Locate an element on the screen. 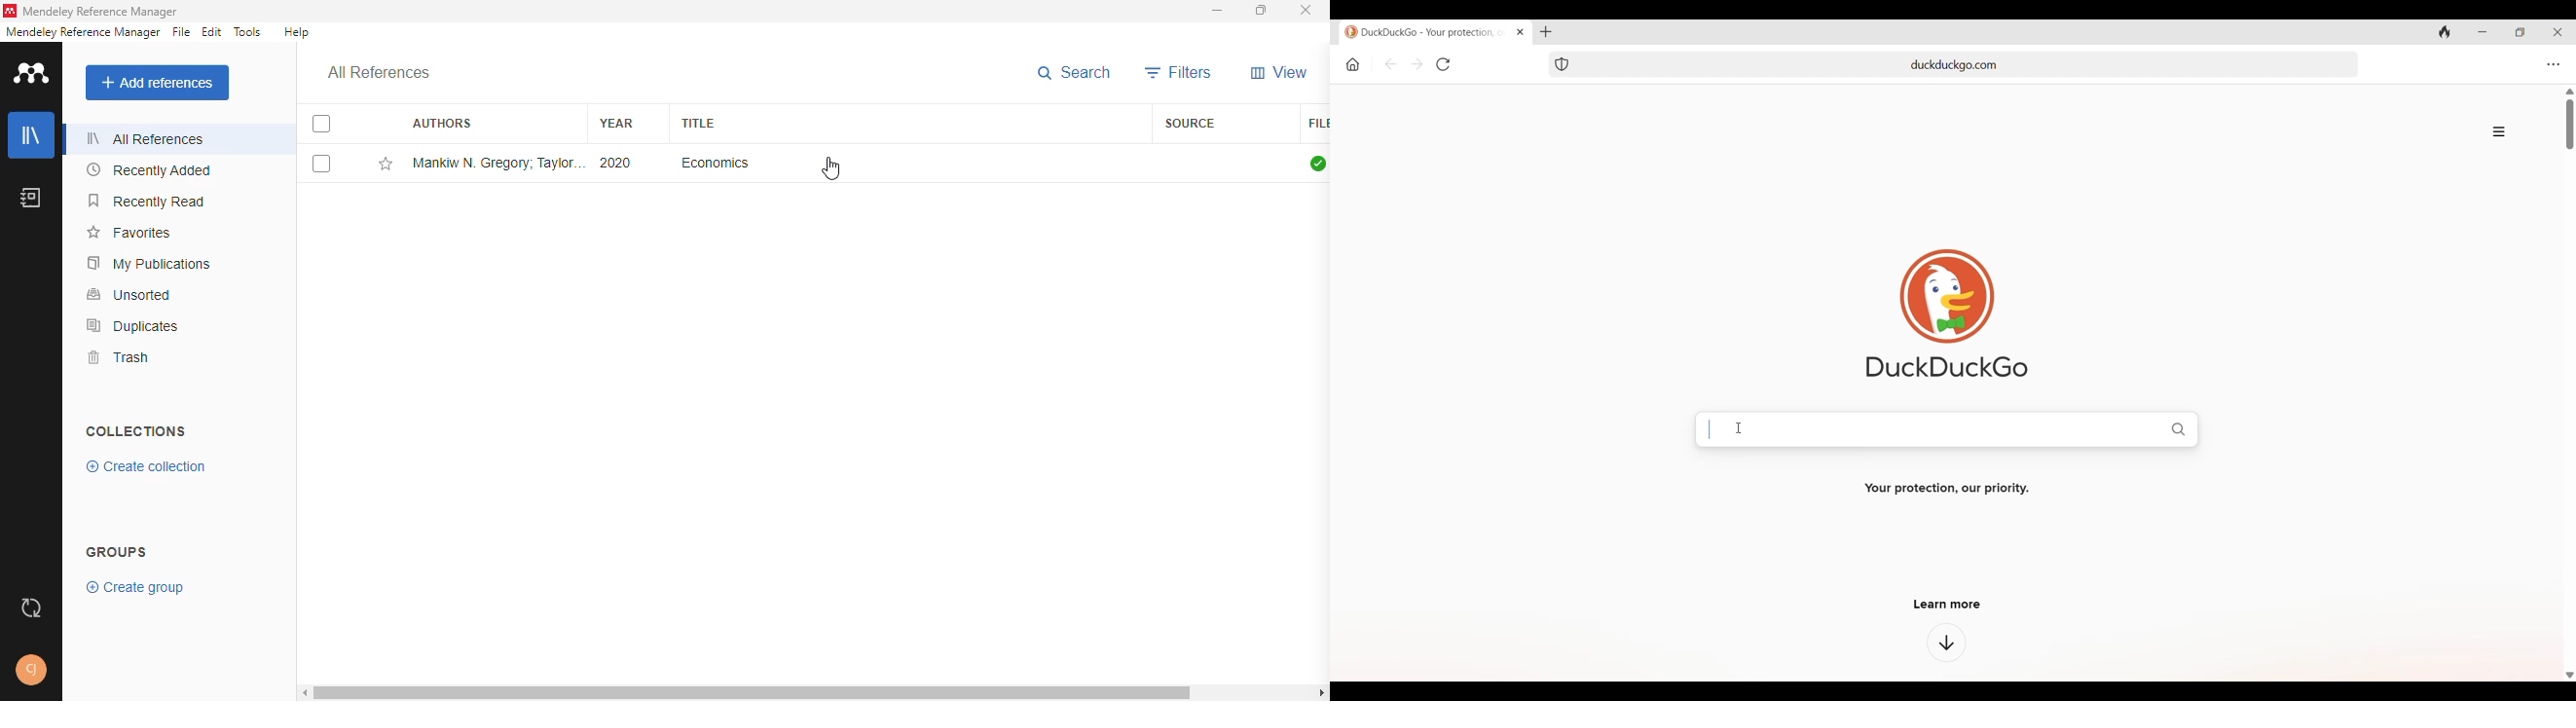  Learn more is located at coordinates (1947, 604).